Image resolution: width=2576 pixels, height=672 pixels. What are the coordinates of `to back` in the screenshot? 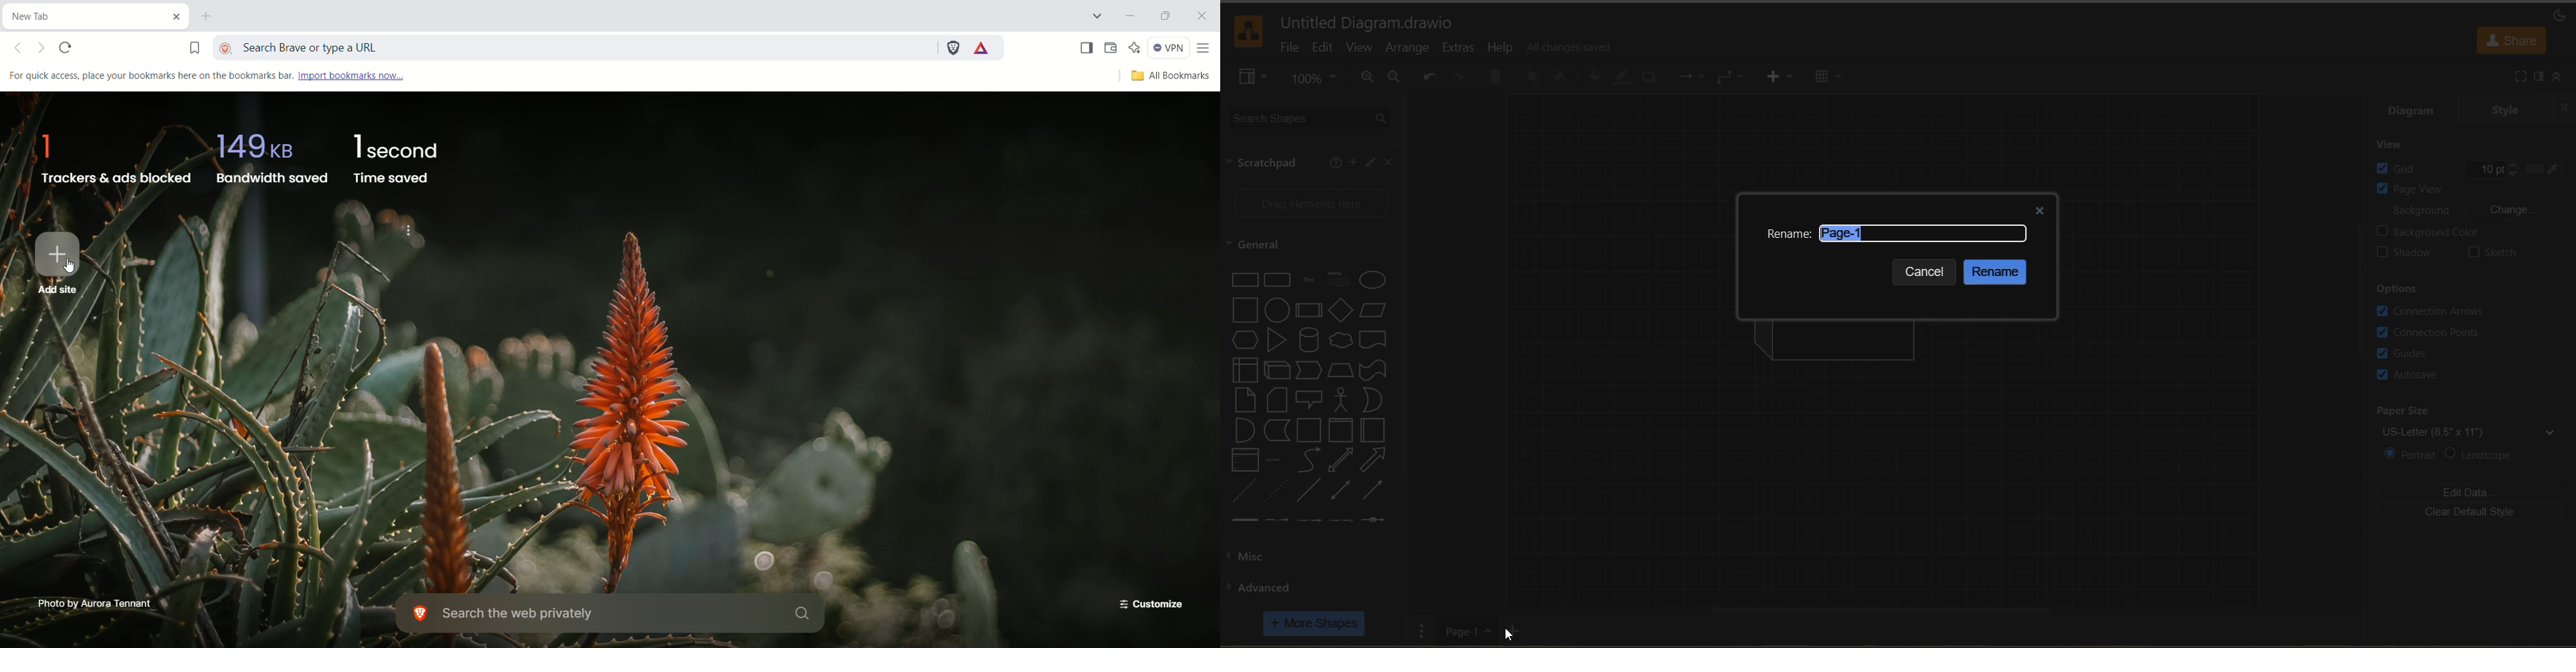 It's located at (1561, 78).